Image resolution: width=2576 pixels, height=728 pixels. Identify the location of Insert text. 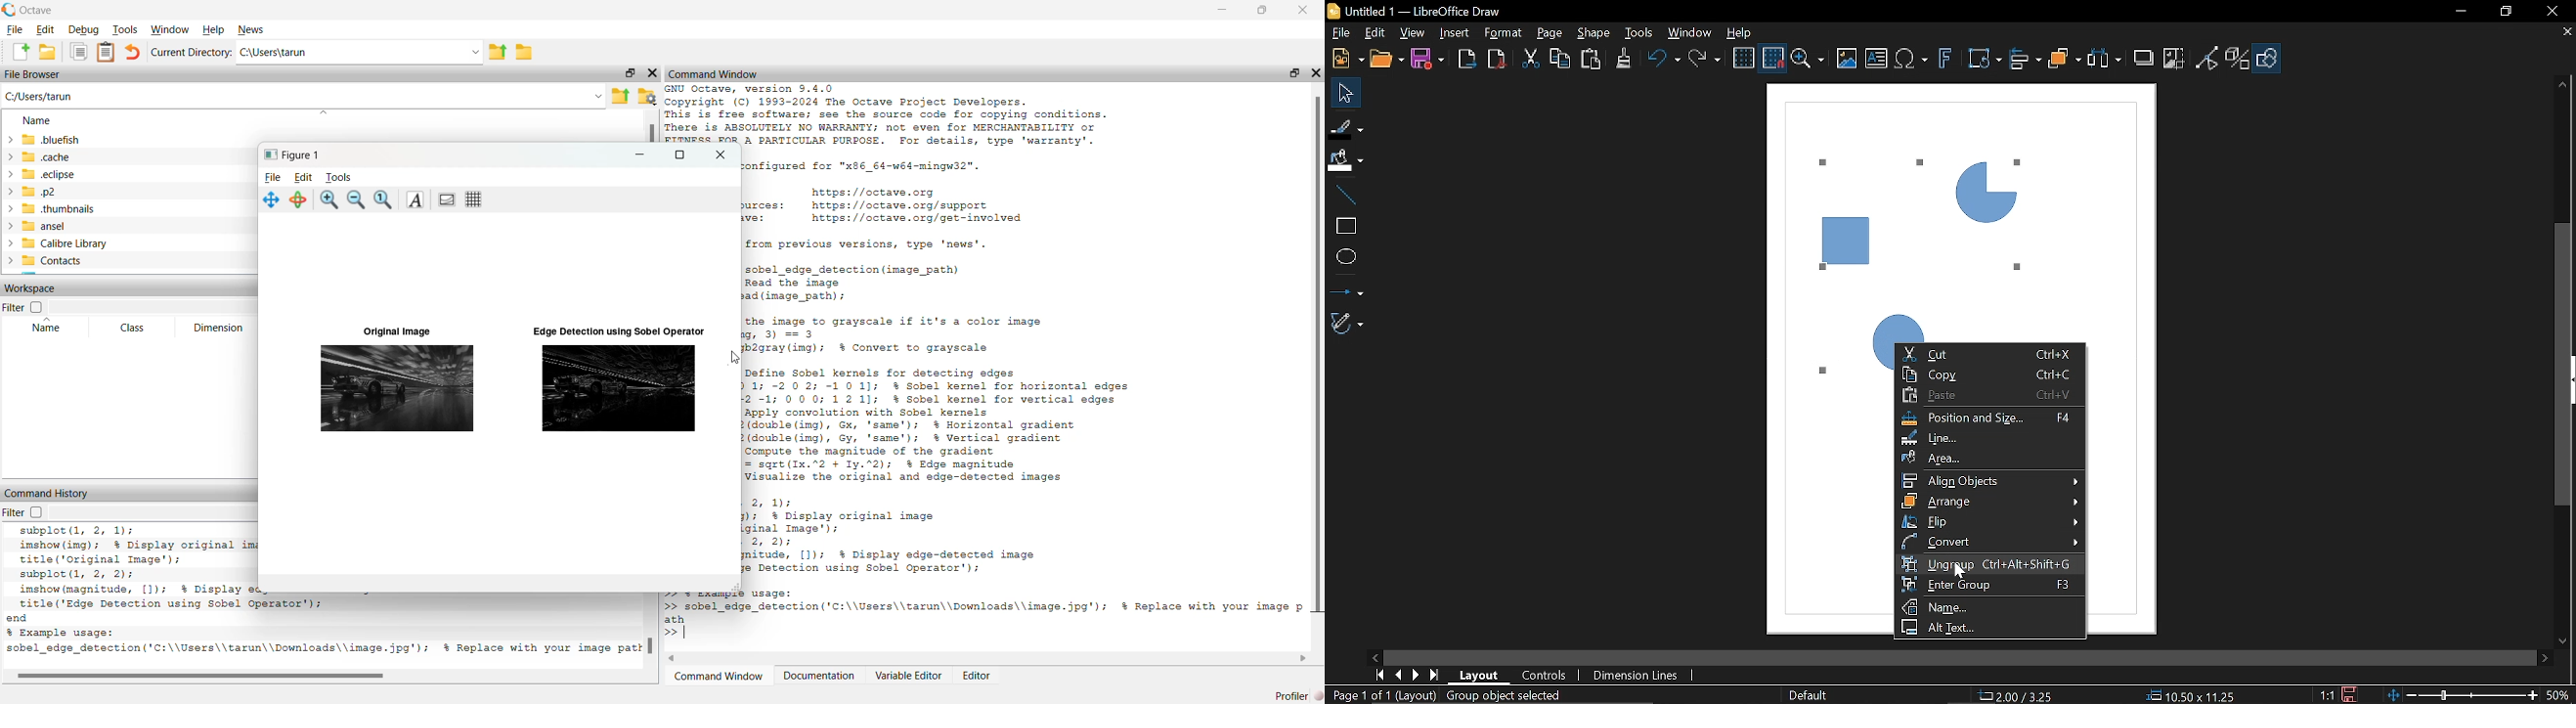
(1875, 59).